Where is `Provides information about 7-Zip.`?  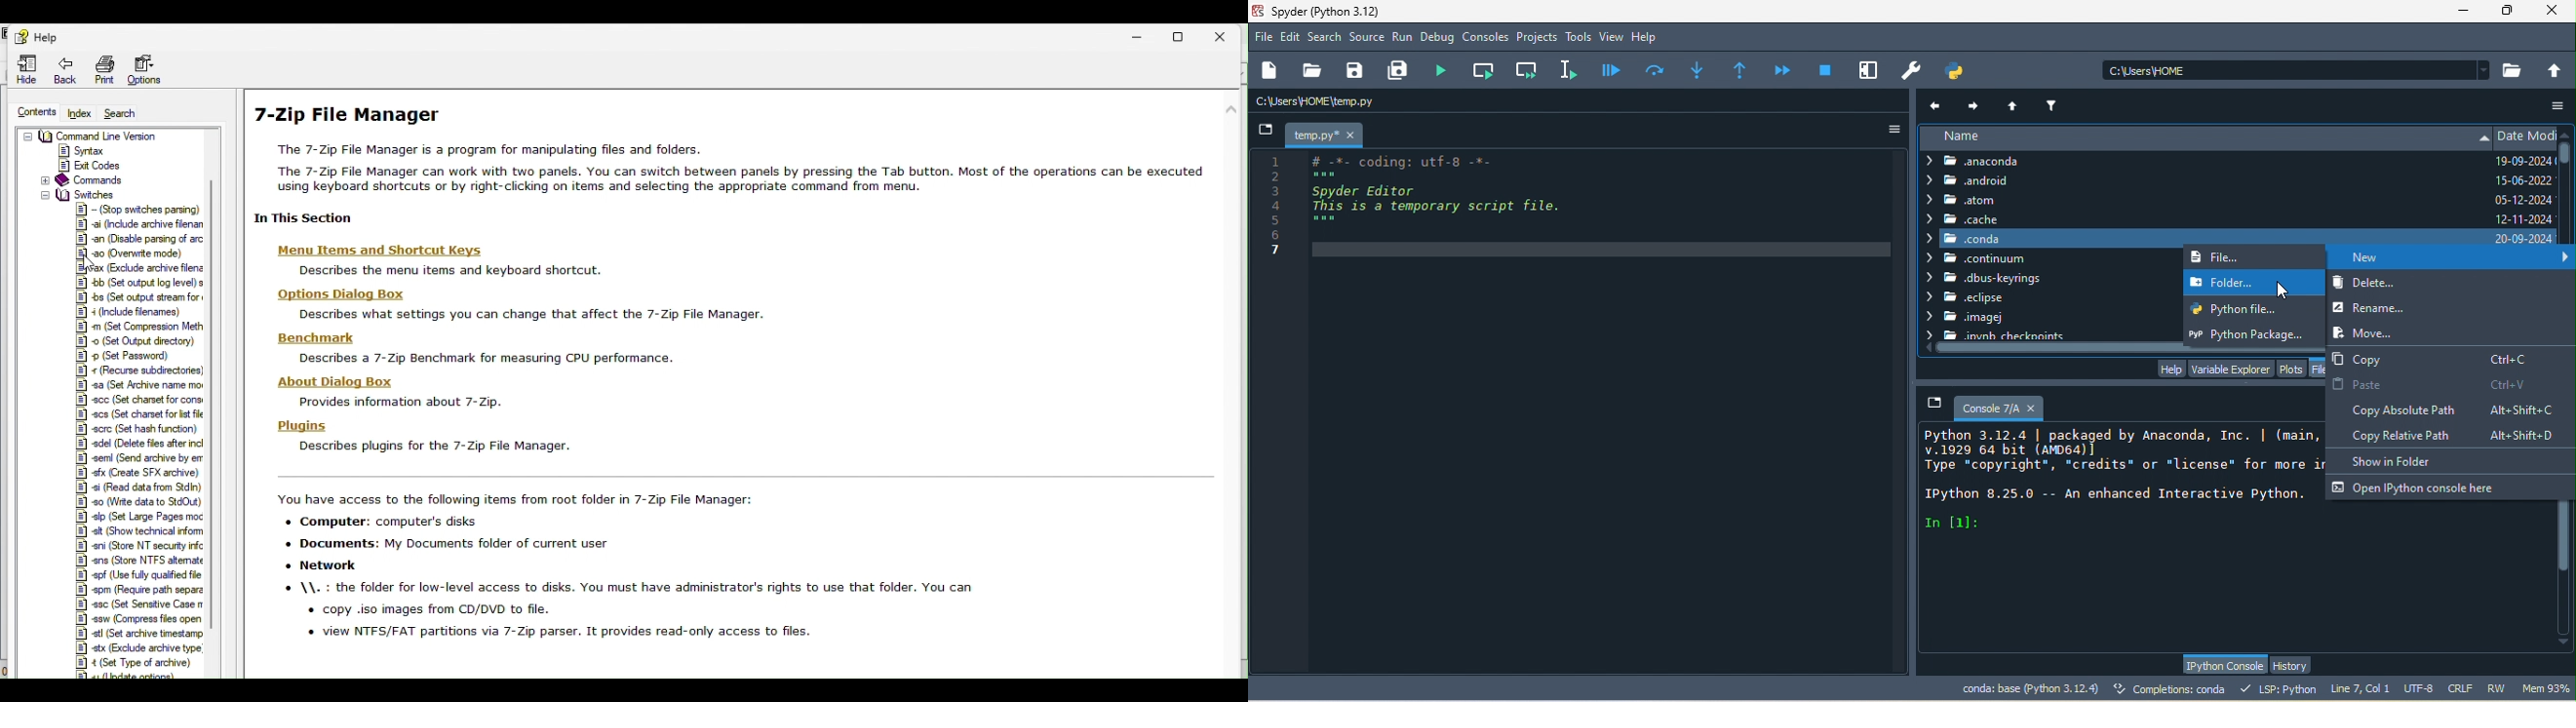 Provides information about 7-Zip. is located at coordinates (396, 403).